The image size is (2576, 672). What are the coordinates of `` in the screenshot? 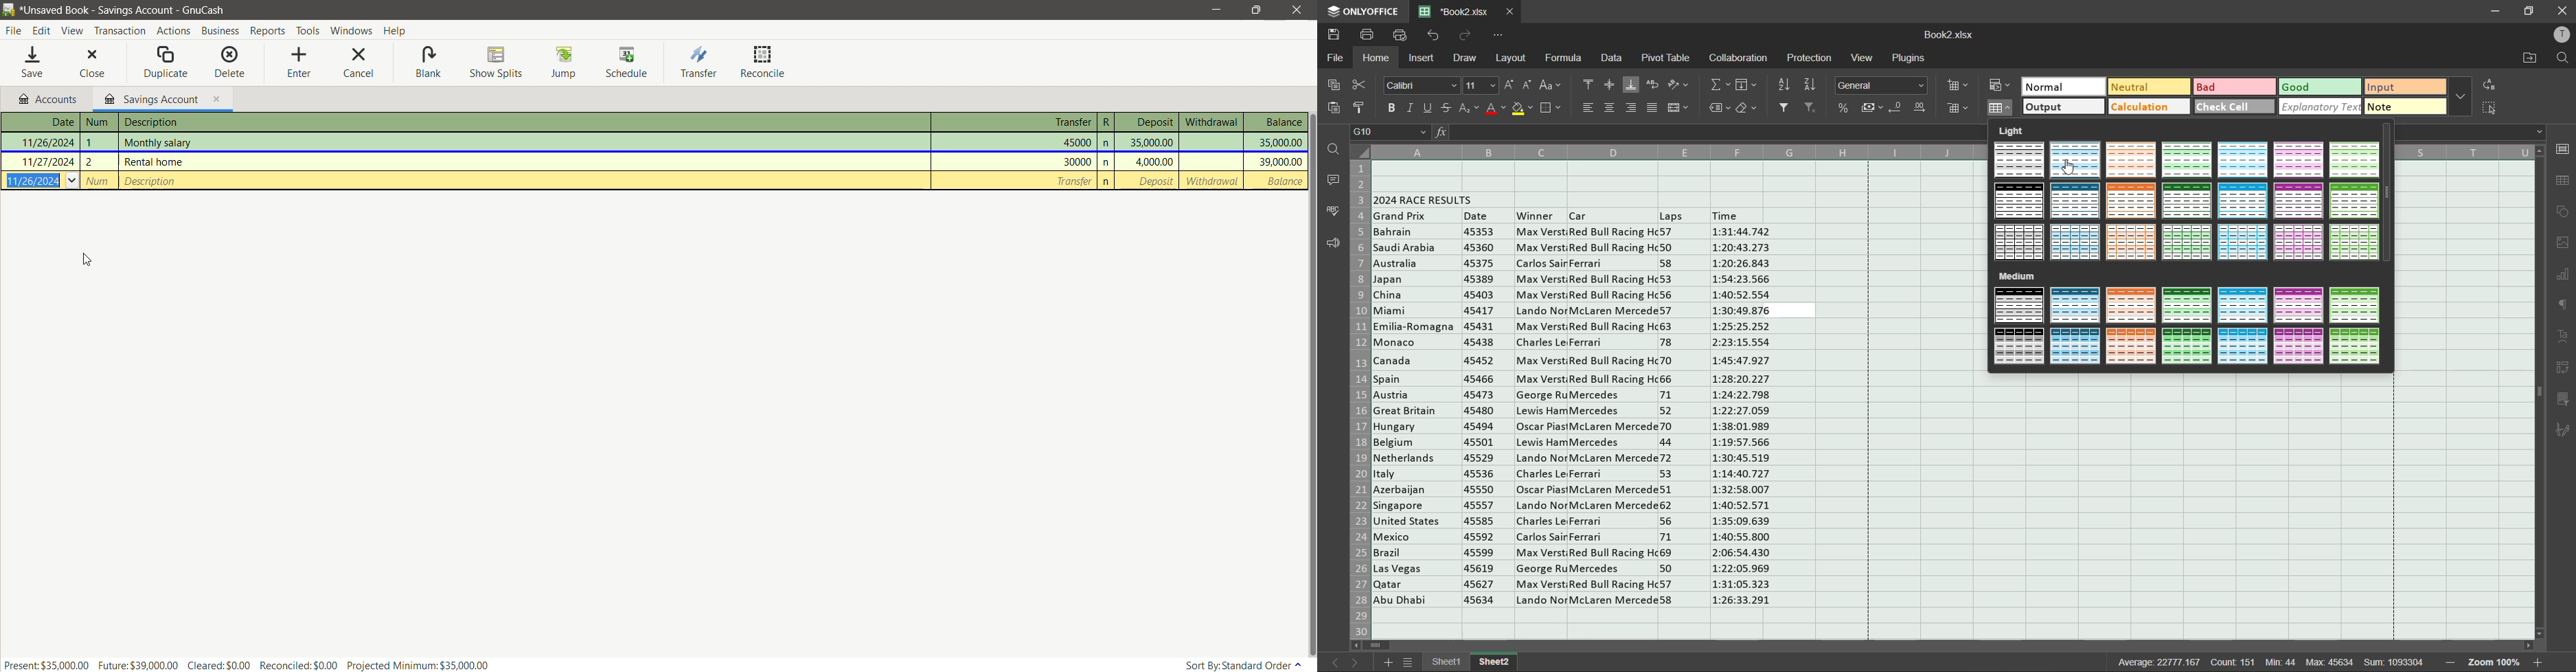 It's located at (45, 664).